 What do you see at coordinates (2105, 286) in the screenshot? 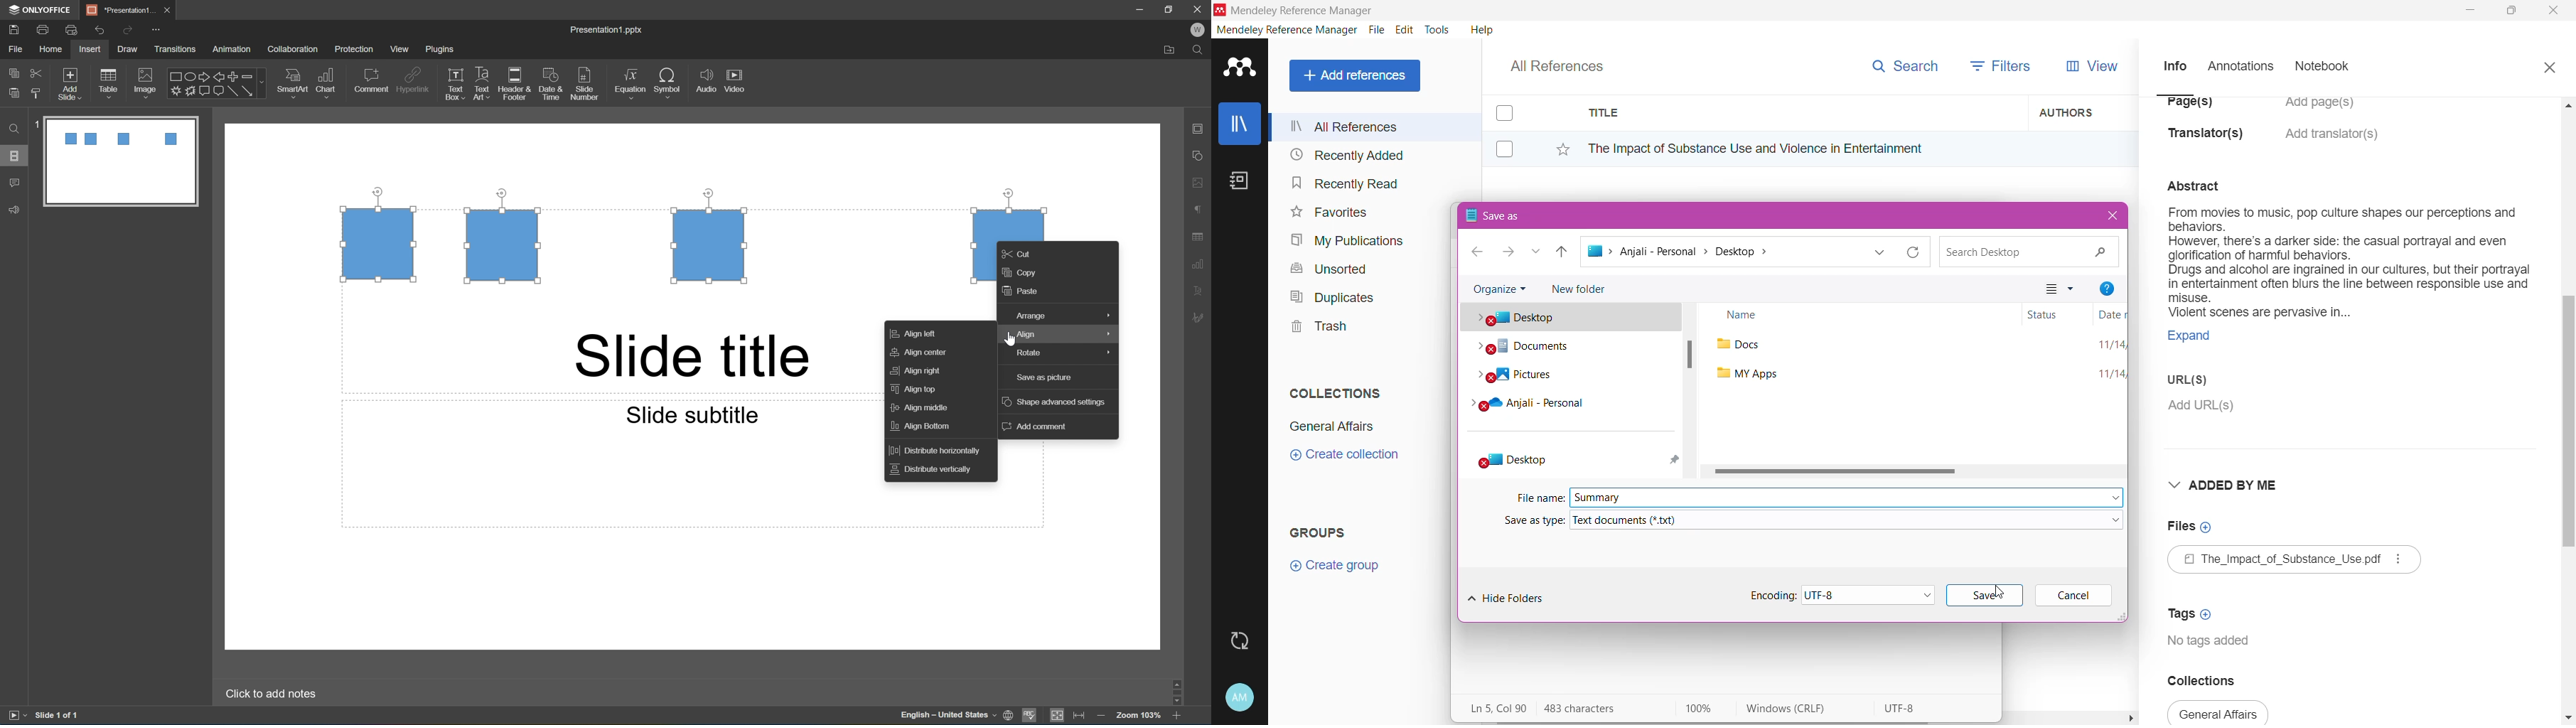
I see `Help` at bounding box center [2105, 286].